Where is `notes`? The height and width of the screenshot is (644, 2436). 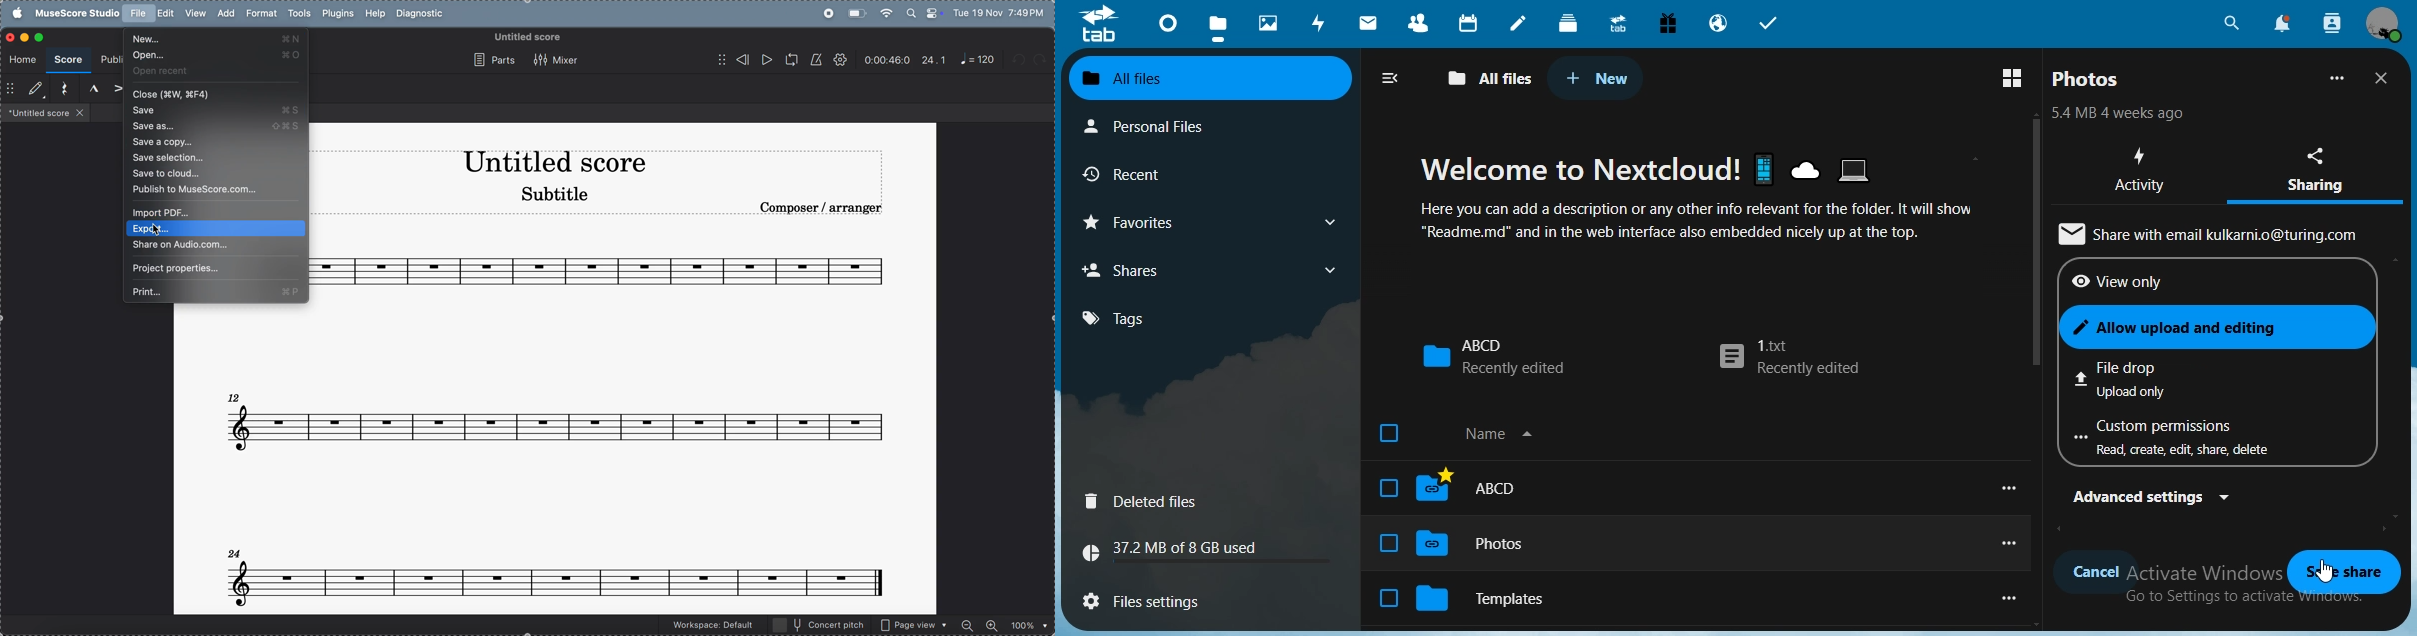 notes is located at coordinates (561, 421).